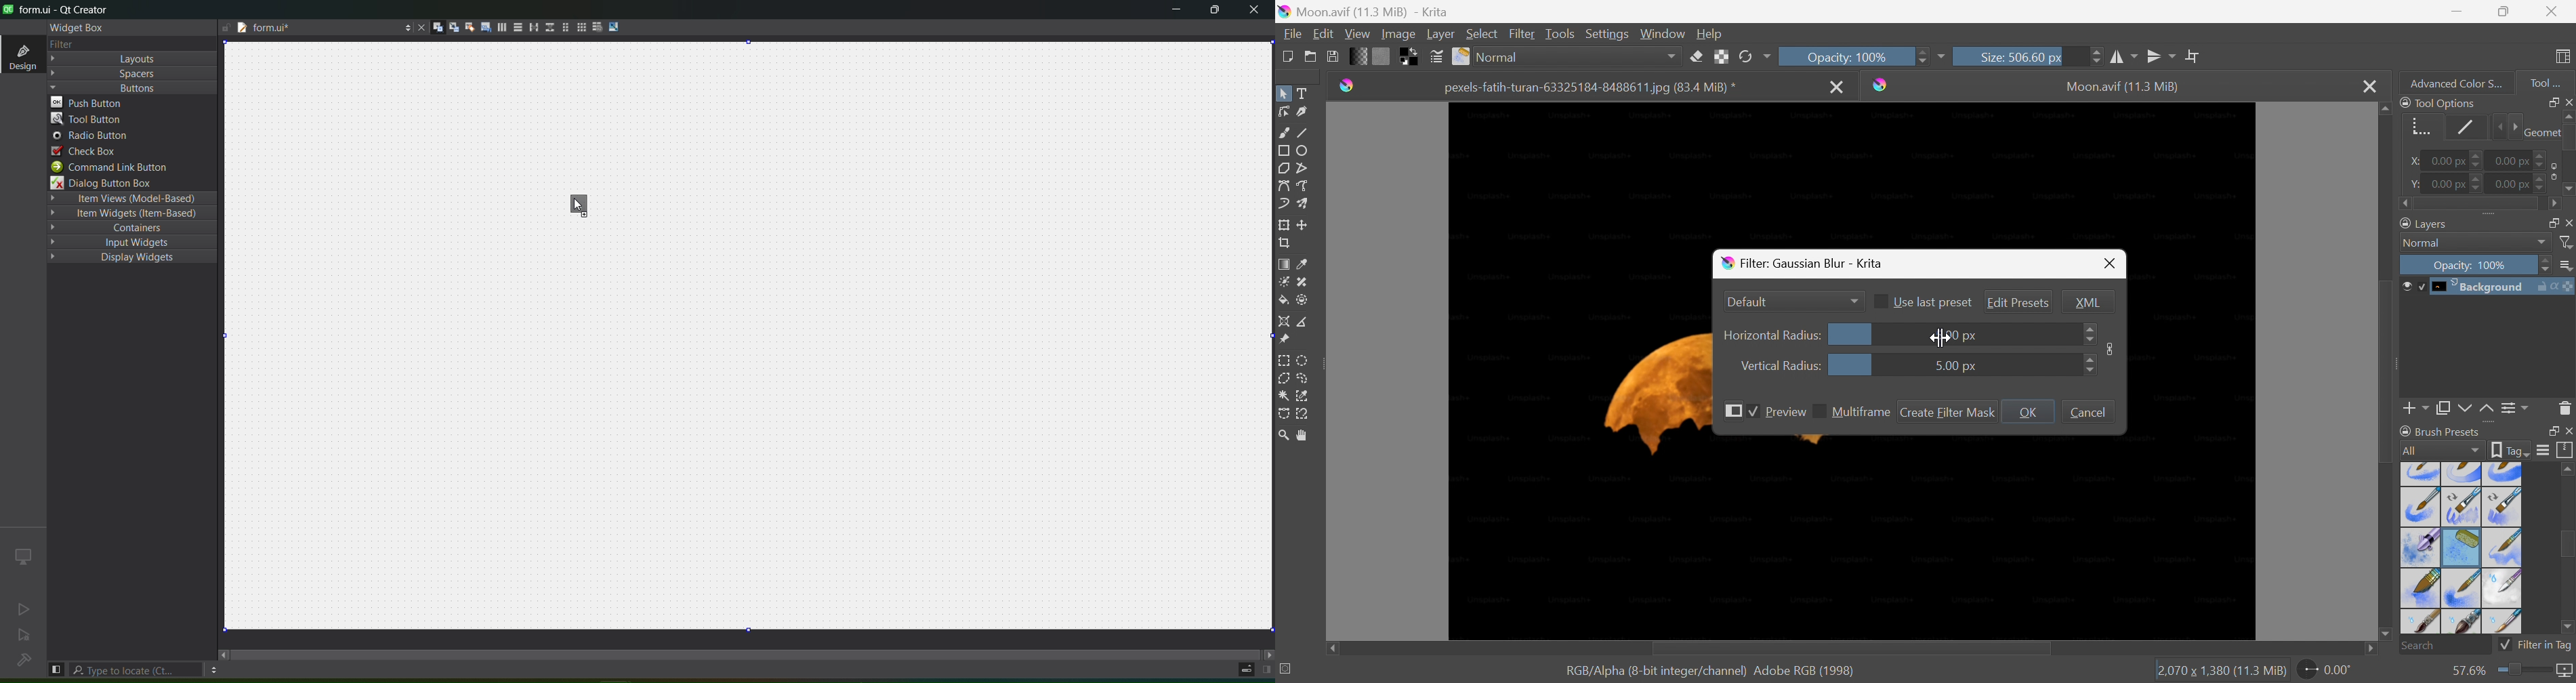  What do you see at coordinates (1967, 335) in the screenshot?
I see `0 px` at bounding box center [1967, 335].